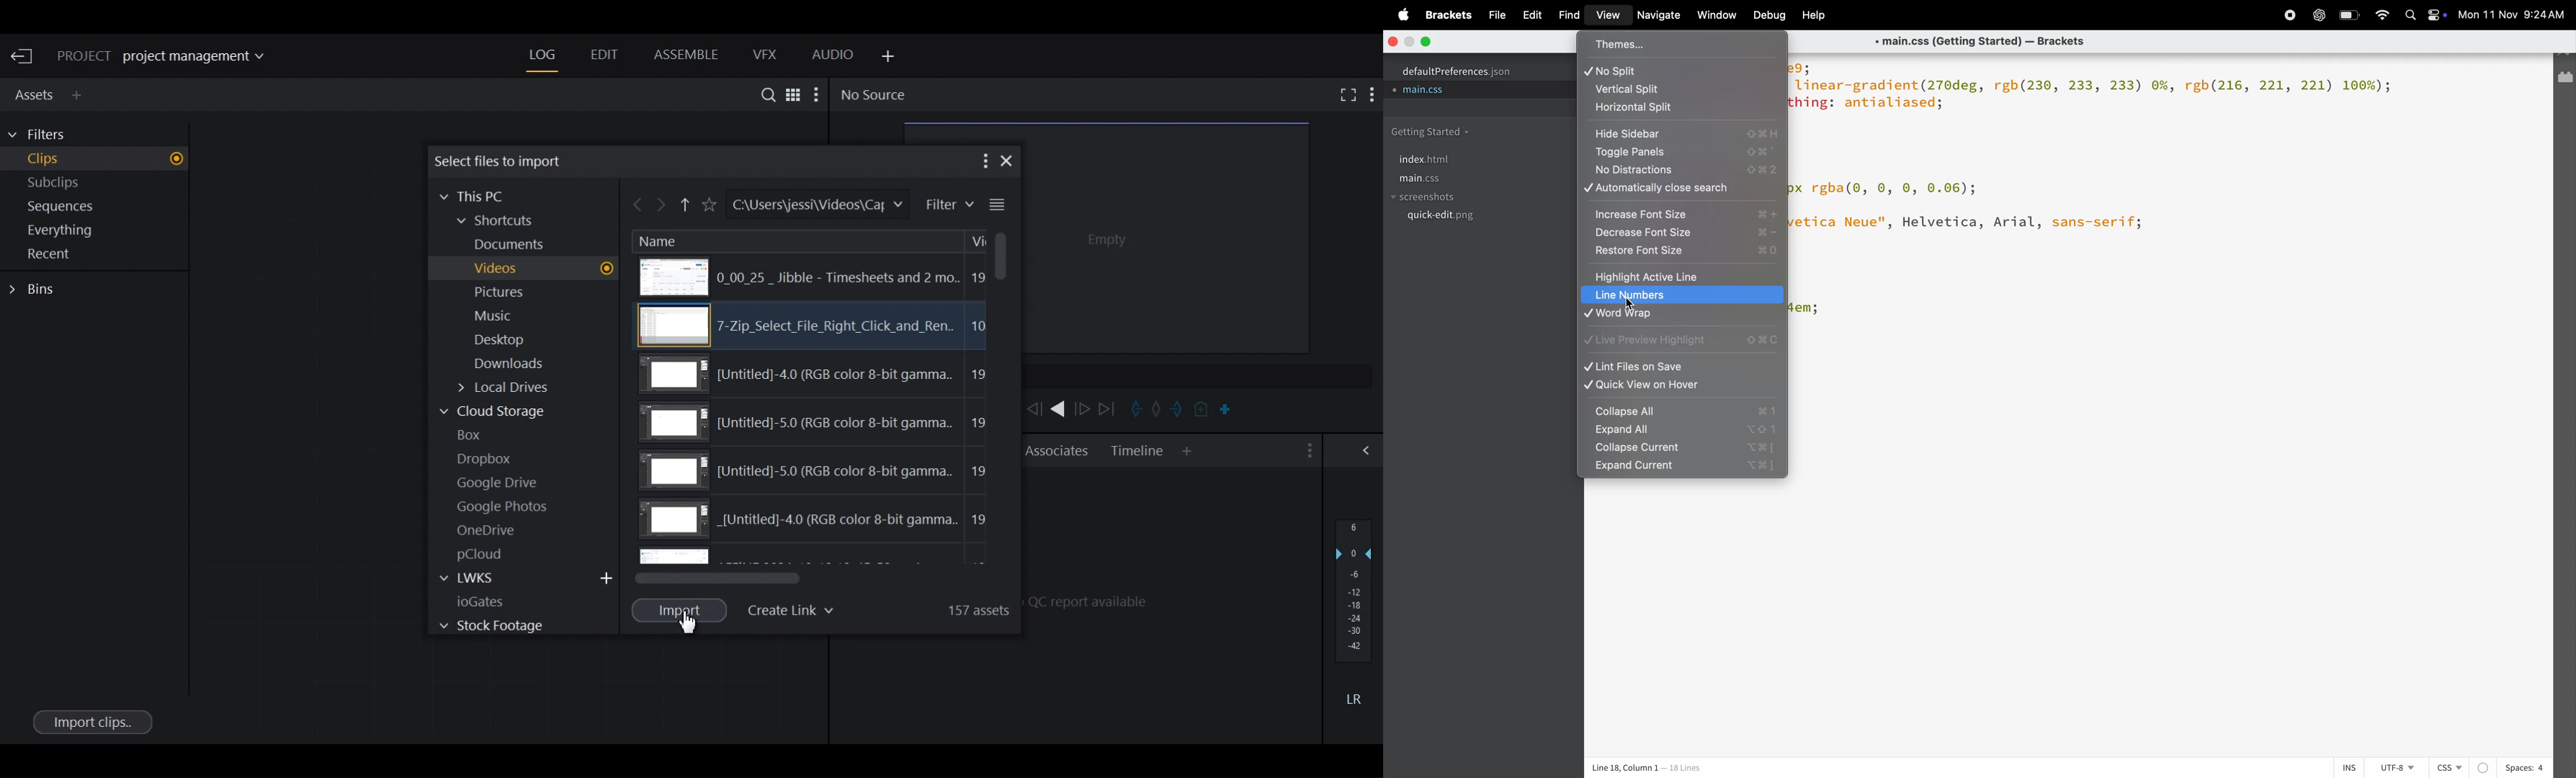 This screenshot has width=2576, height=784. What do you see at coordinates (1679, 317) in the screenshot?
I see `word wrap` at bounding box center [1679, 317].